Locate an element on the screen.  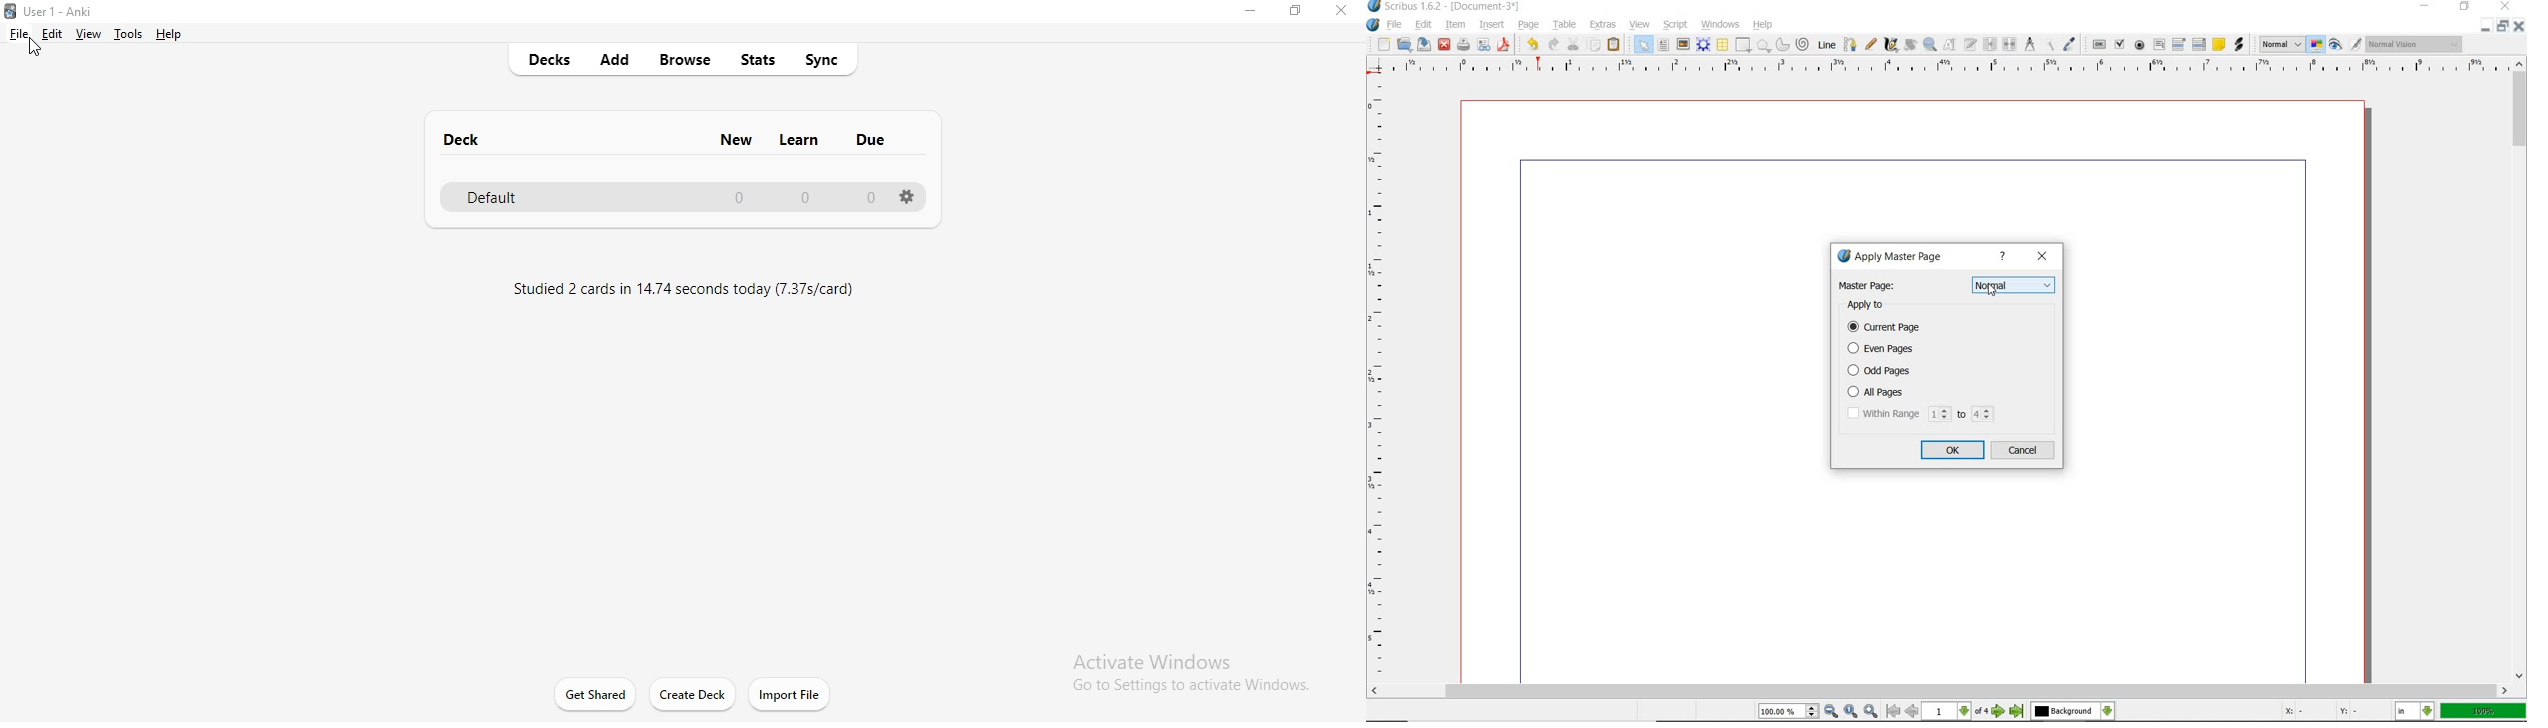
select is located at coordinates (1643, 44).